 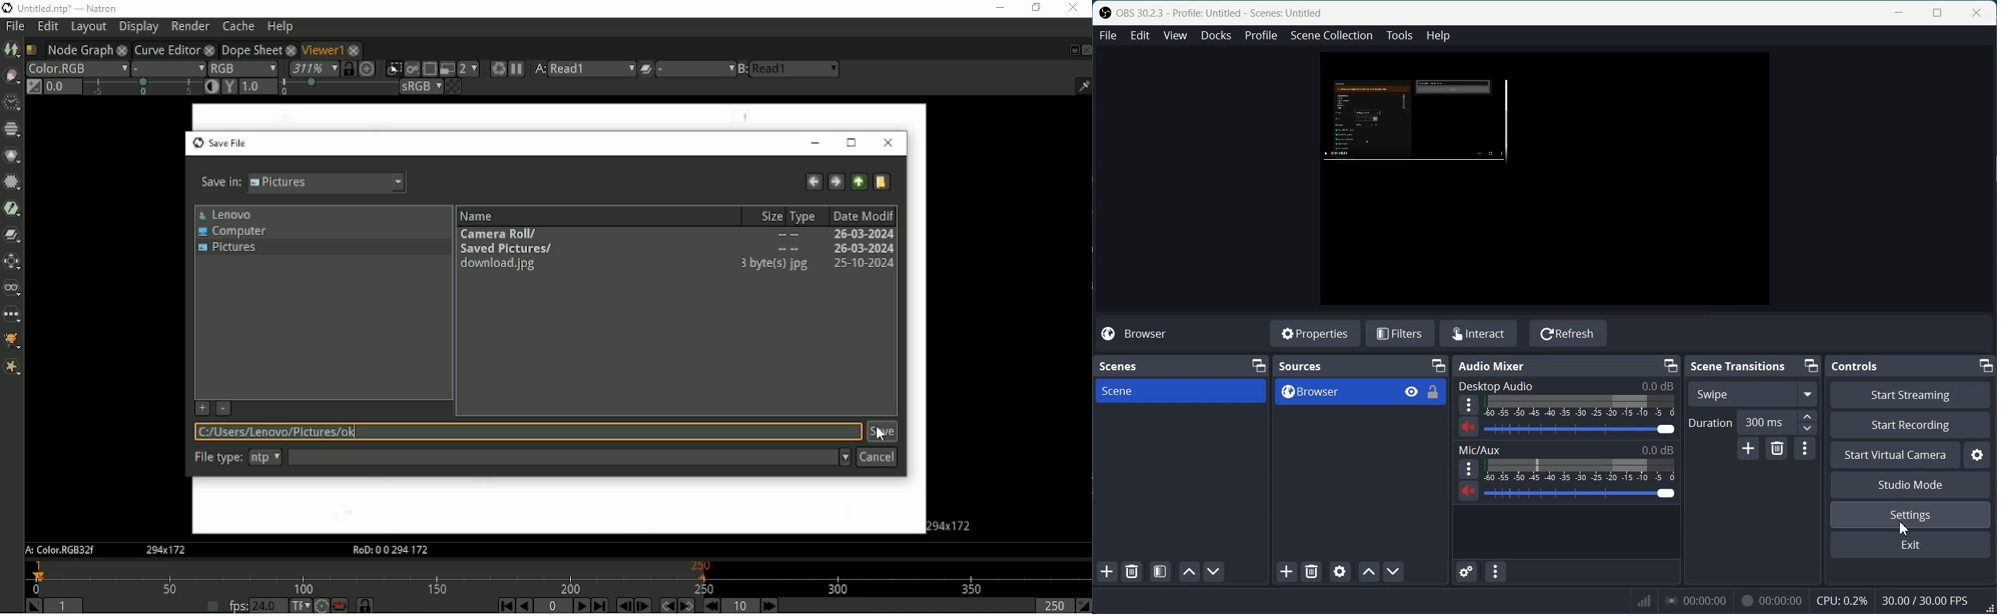 I want to click on Minimize, so click(x=1258, y=365).